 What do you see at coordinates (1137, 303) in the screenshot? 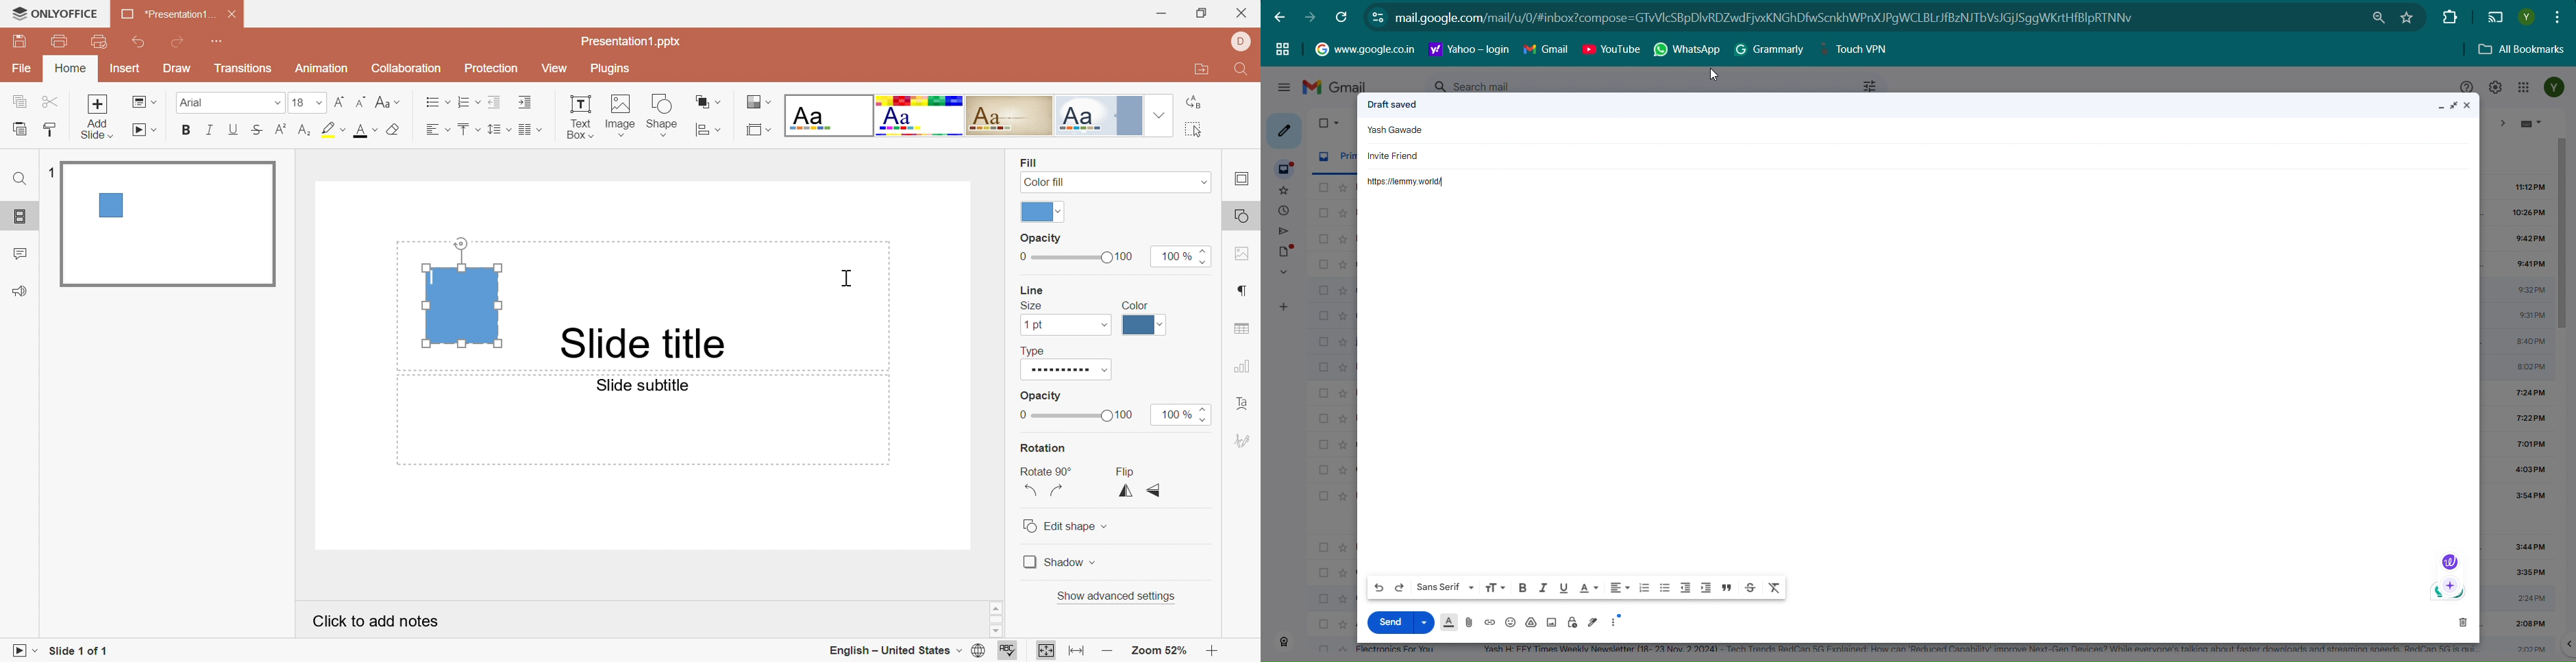
I see `Color` at bounding box center [1137, 303].